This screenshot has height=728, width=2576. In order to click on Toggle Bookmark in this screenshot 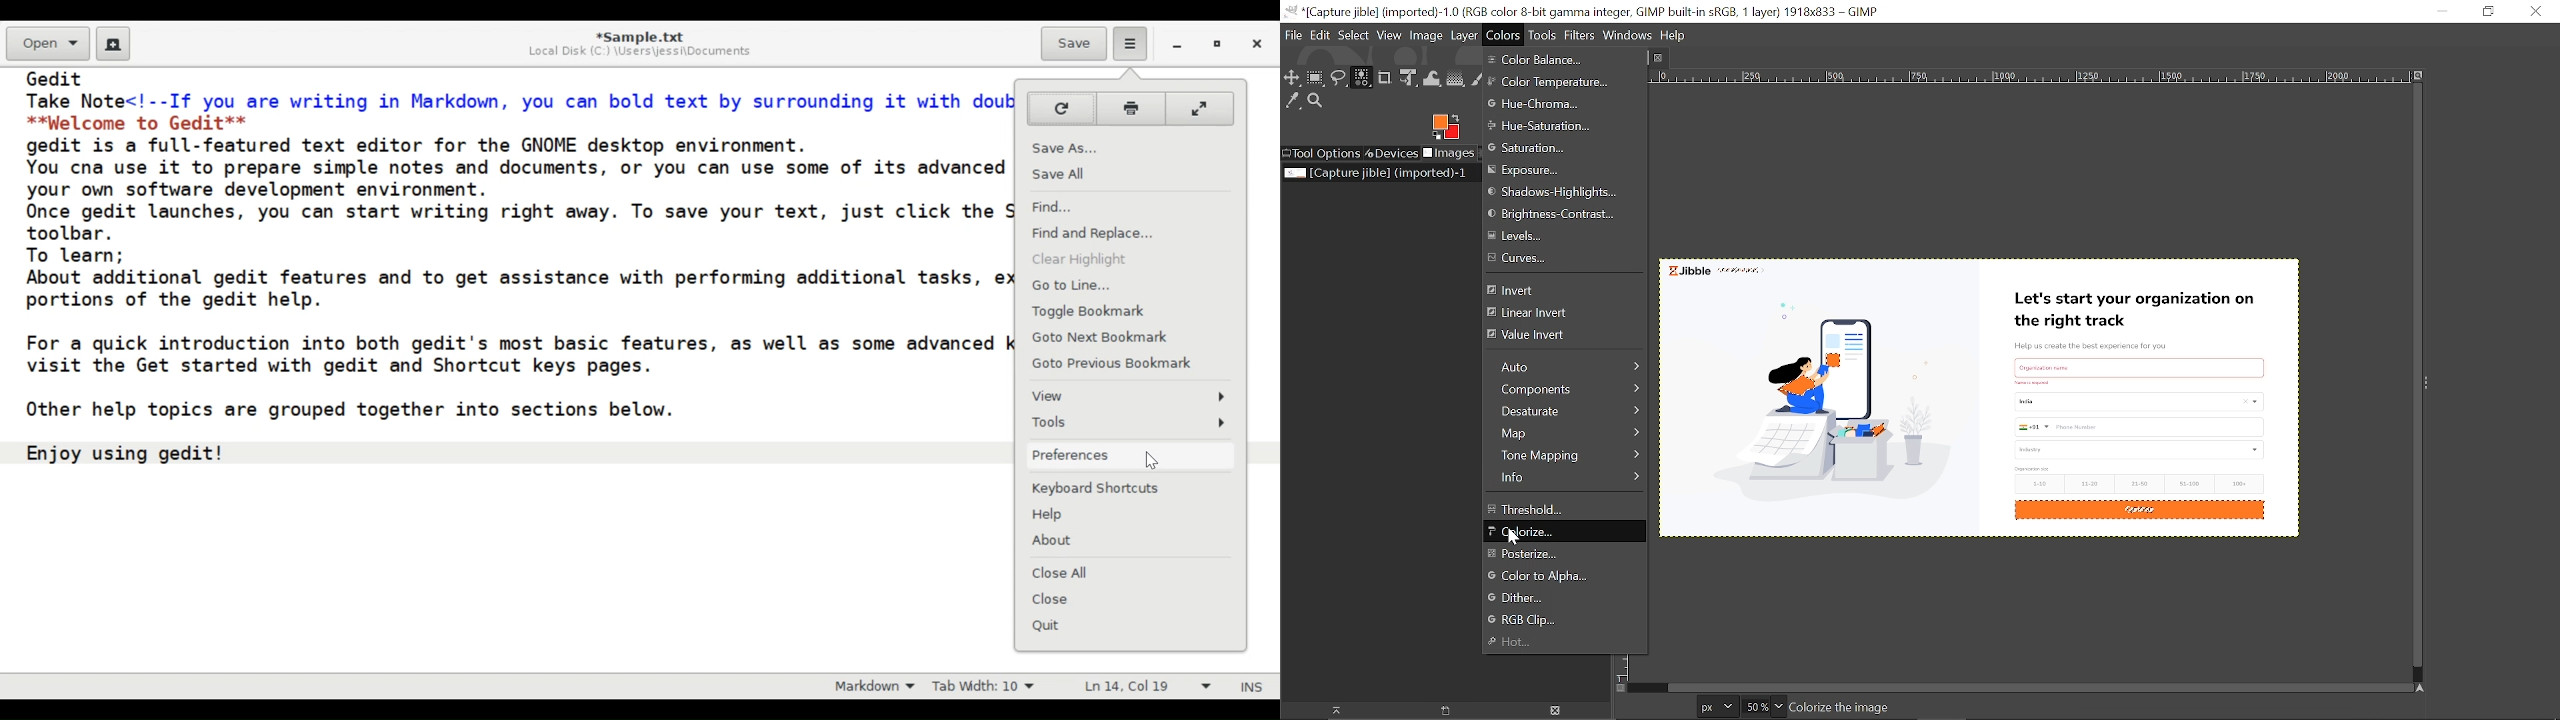, I will do `click(1129, 311)`.